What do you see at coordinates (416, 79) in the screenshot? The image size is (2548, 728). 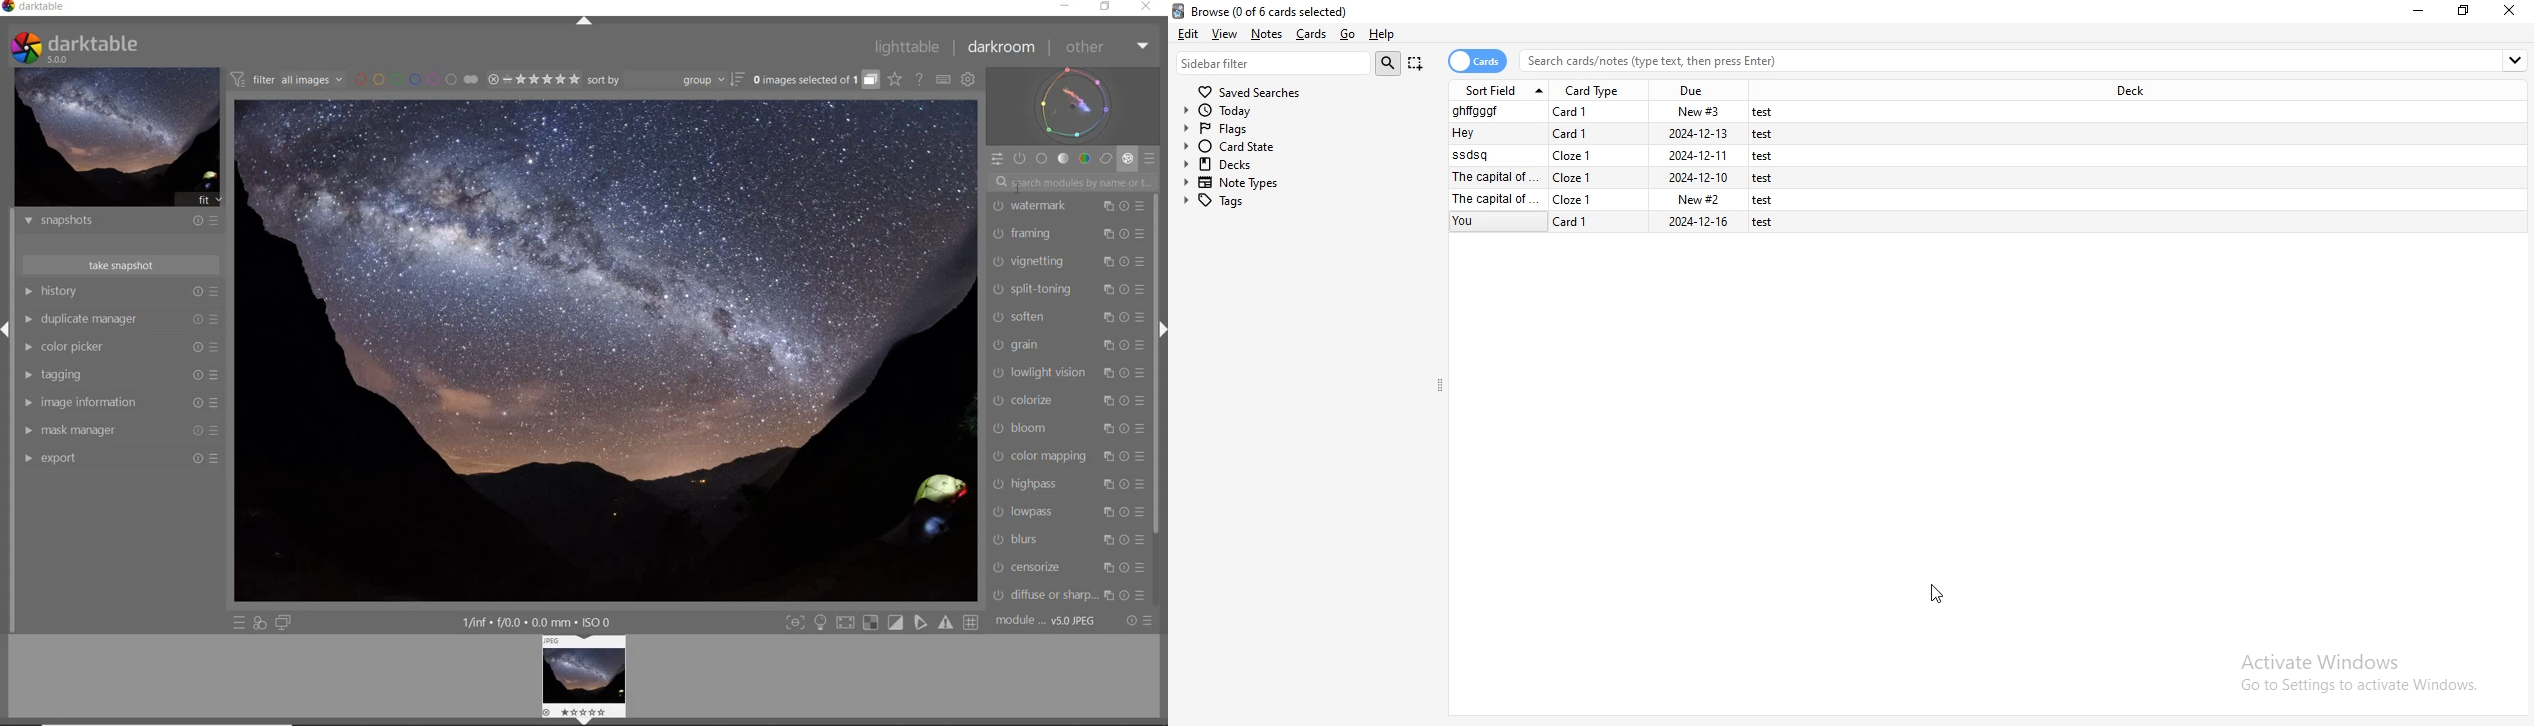 I see `FILTER BY IMAGE COLOR LABEL` at bounding box center [416, 79].